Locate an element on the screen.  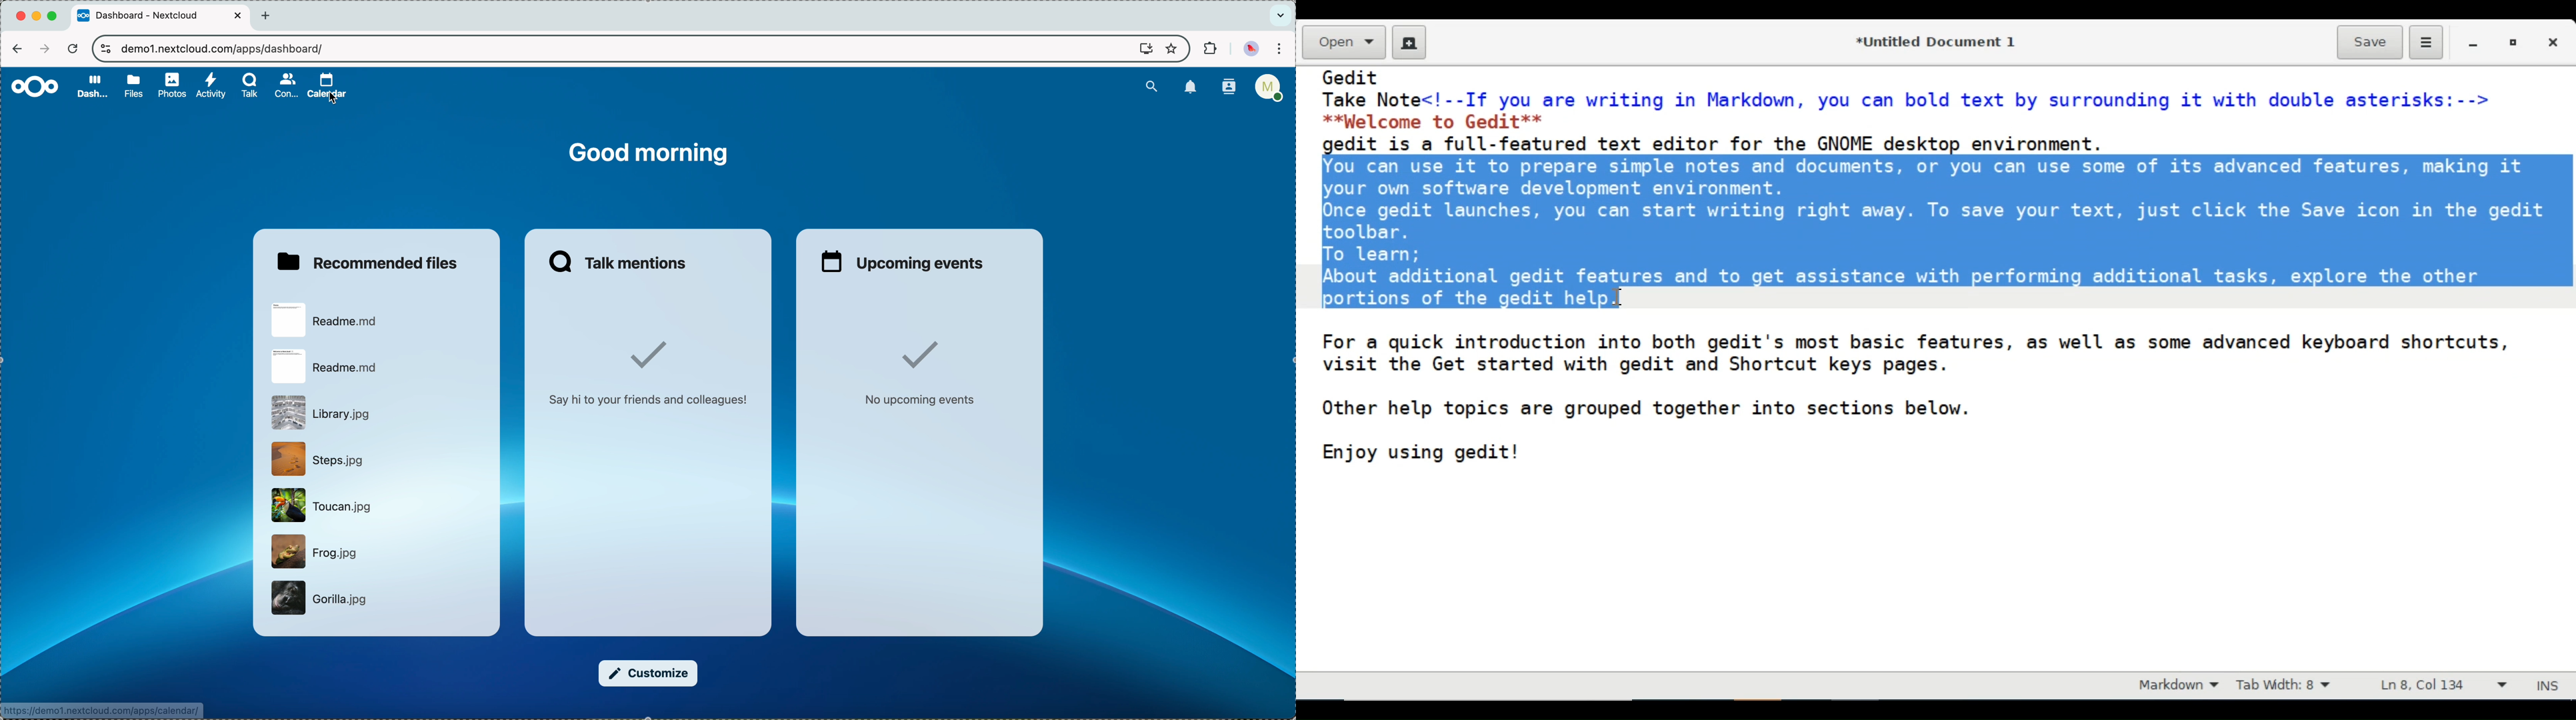
Talk is located at coordinates (250, 86).